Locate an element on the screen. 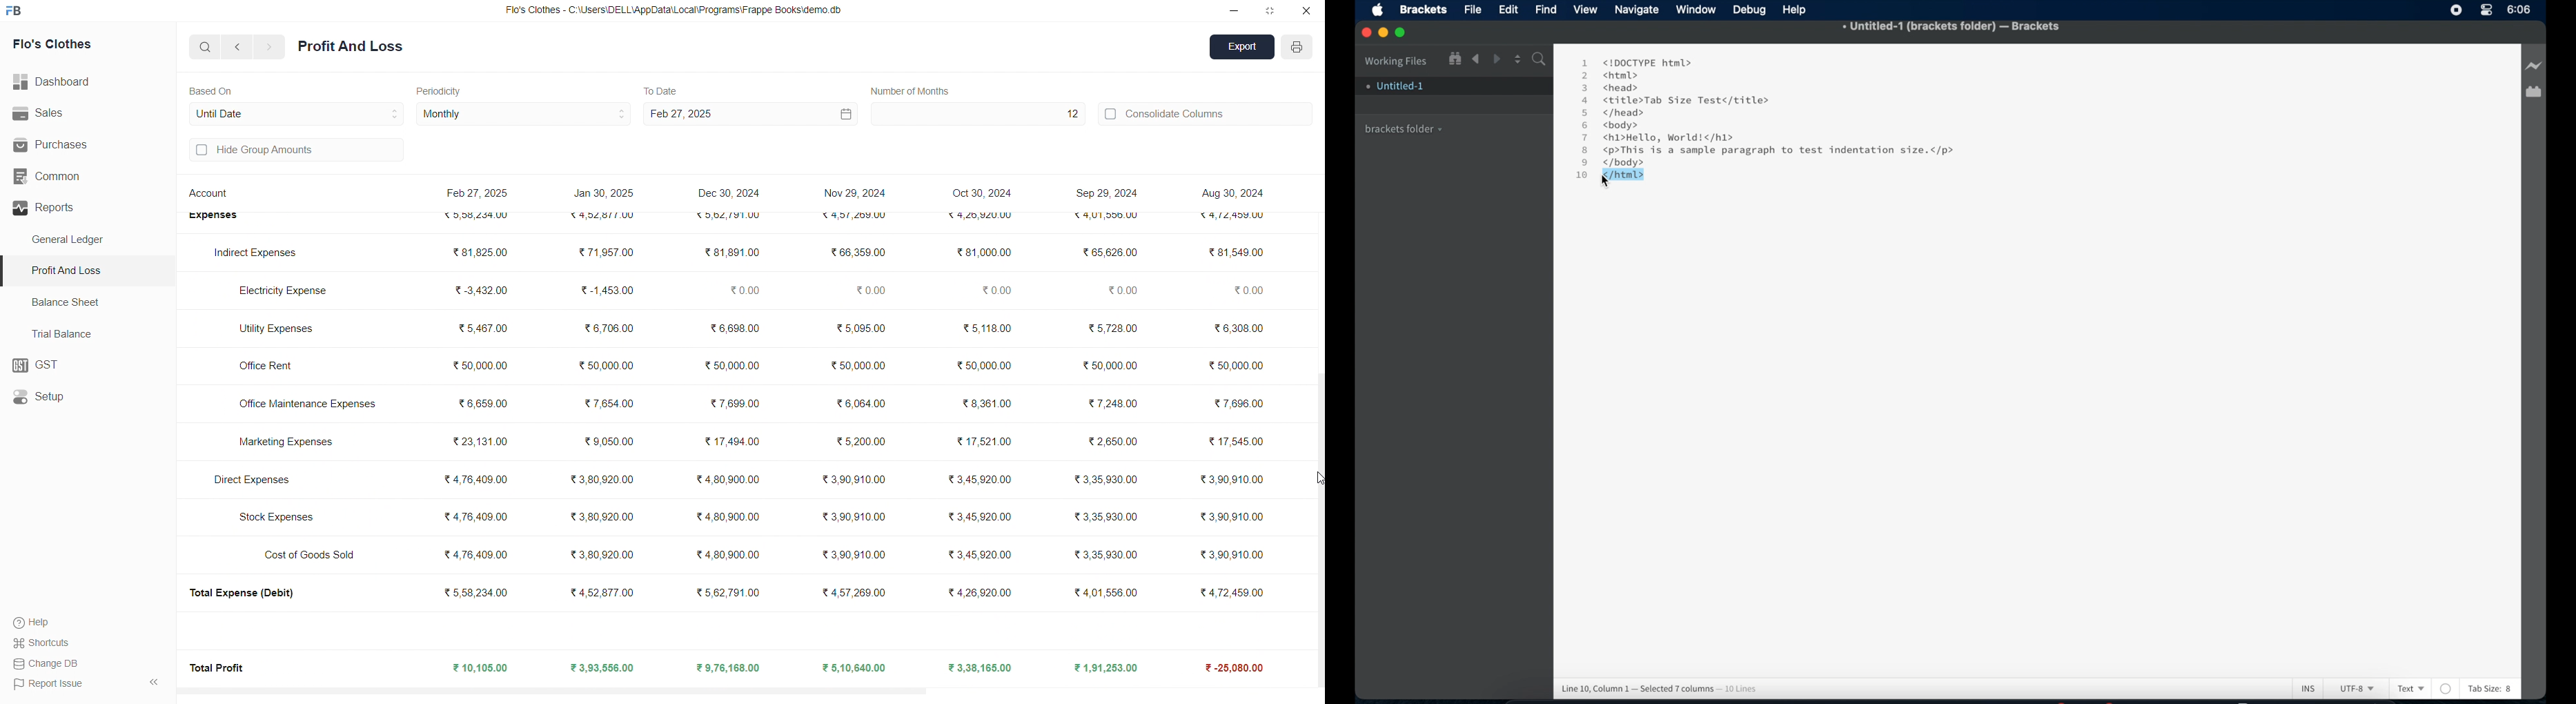  ₹5,467.00 is located at coordinates (482, 331).